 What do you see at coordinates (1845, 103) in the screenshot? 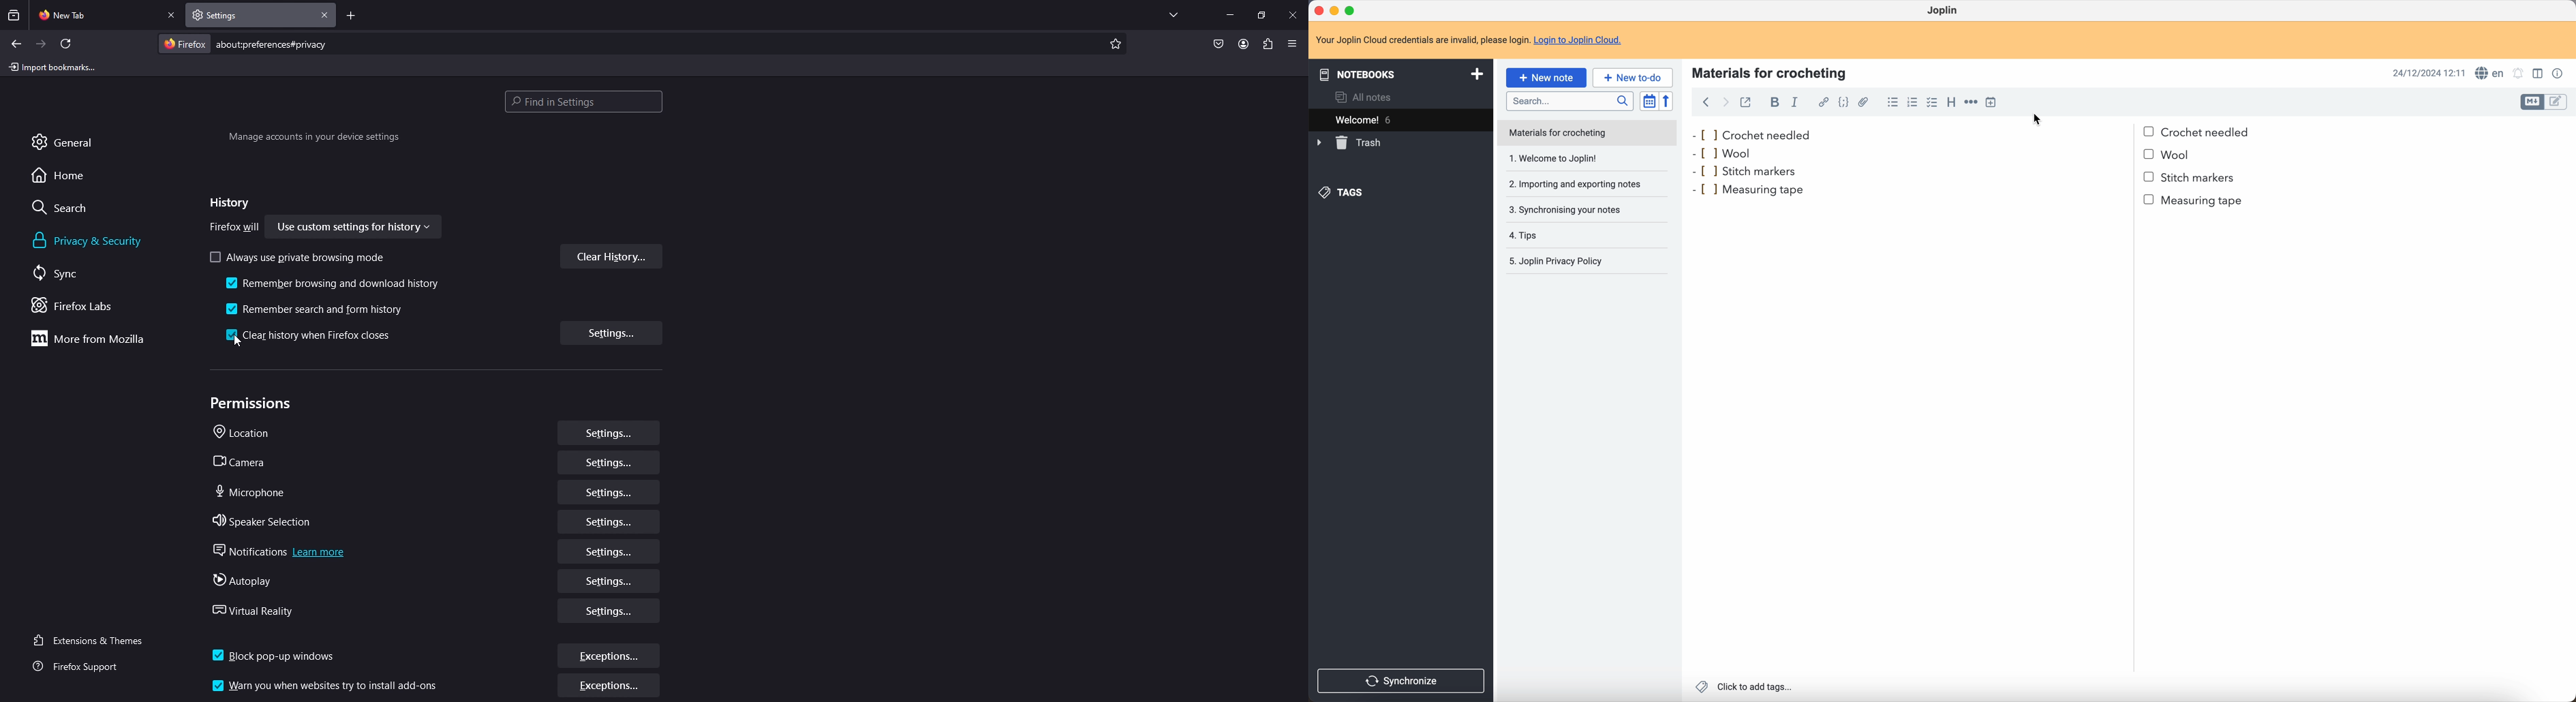
I see `code` at bounding box center [1845, 103].